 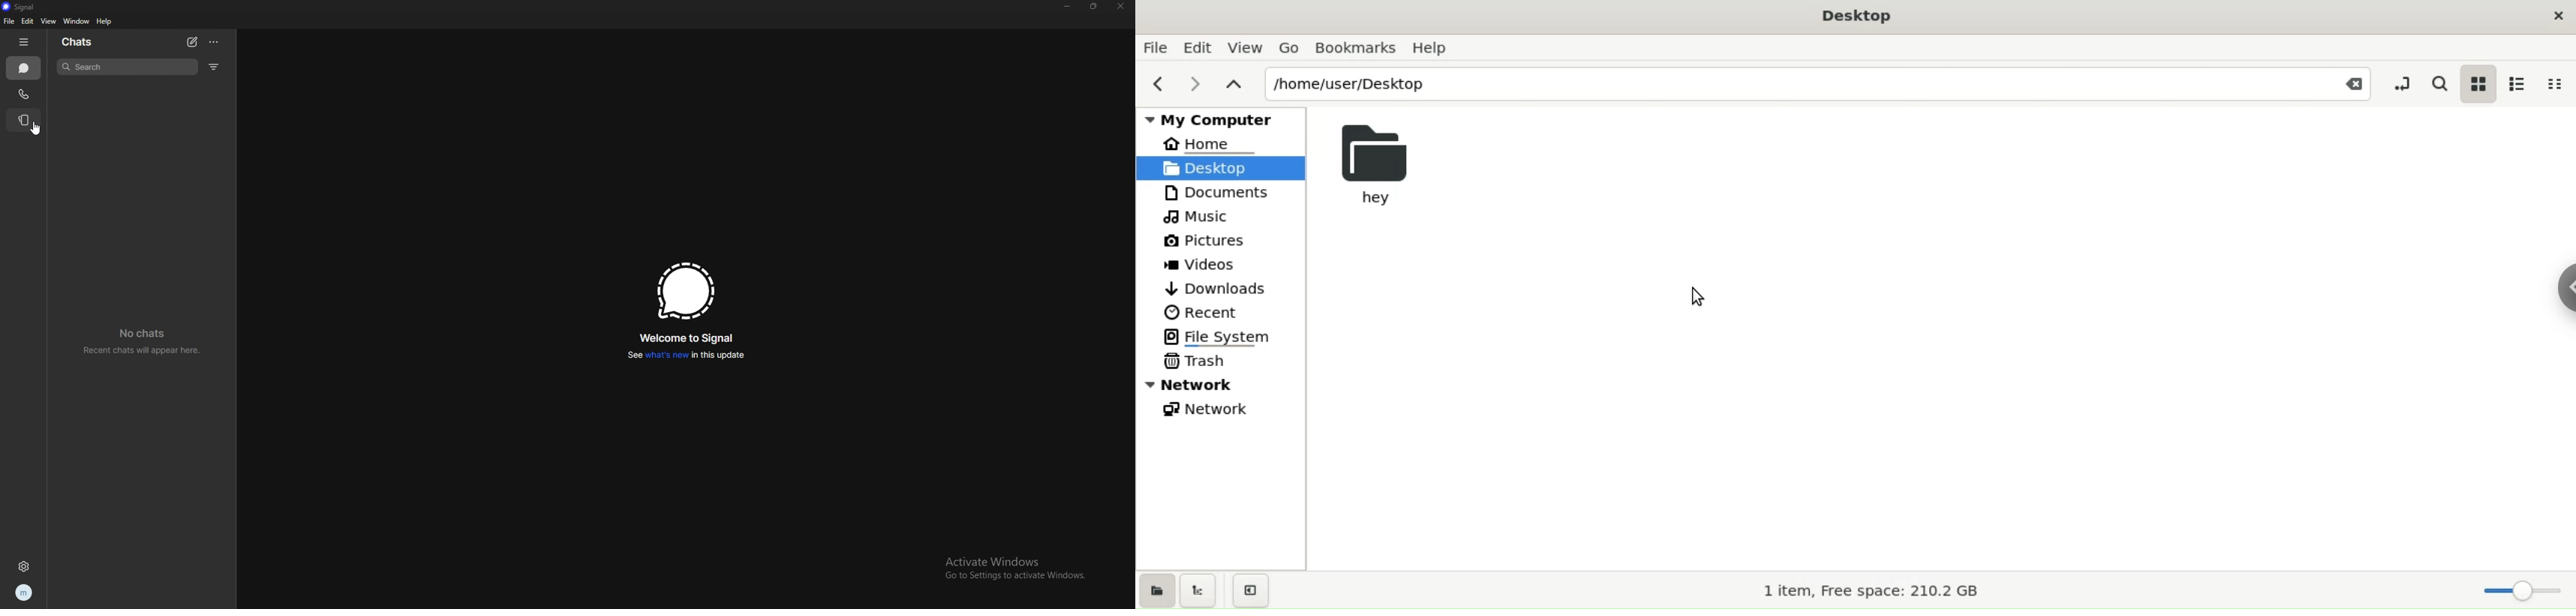 I want to click on next, so click(x=1198, y=83).